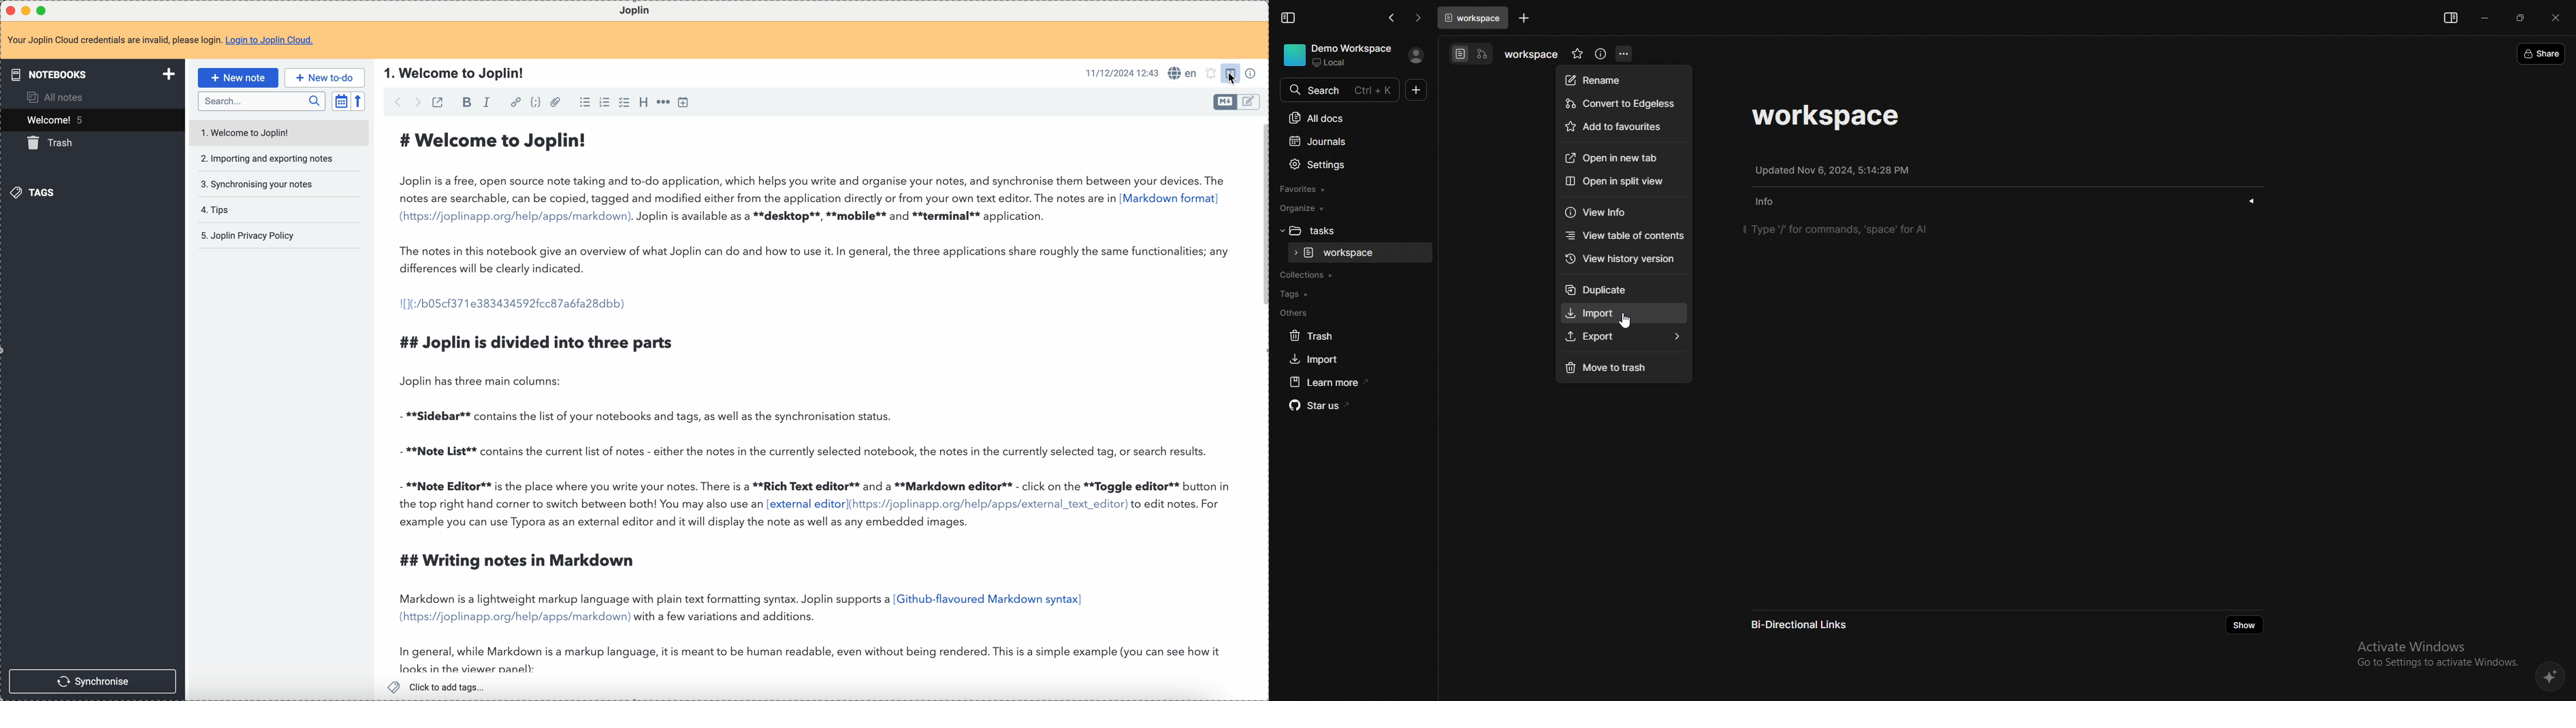 The height and width of the screenshot is (728, 2576). Describe the element at coordinates (1178, 505) in the screenshot. I see `to edit notes. For` at that location.